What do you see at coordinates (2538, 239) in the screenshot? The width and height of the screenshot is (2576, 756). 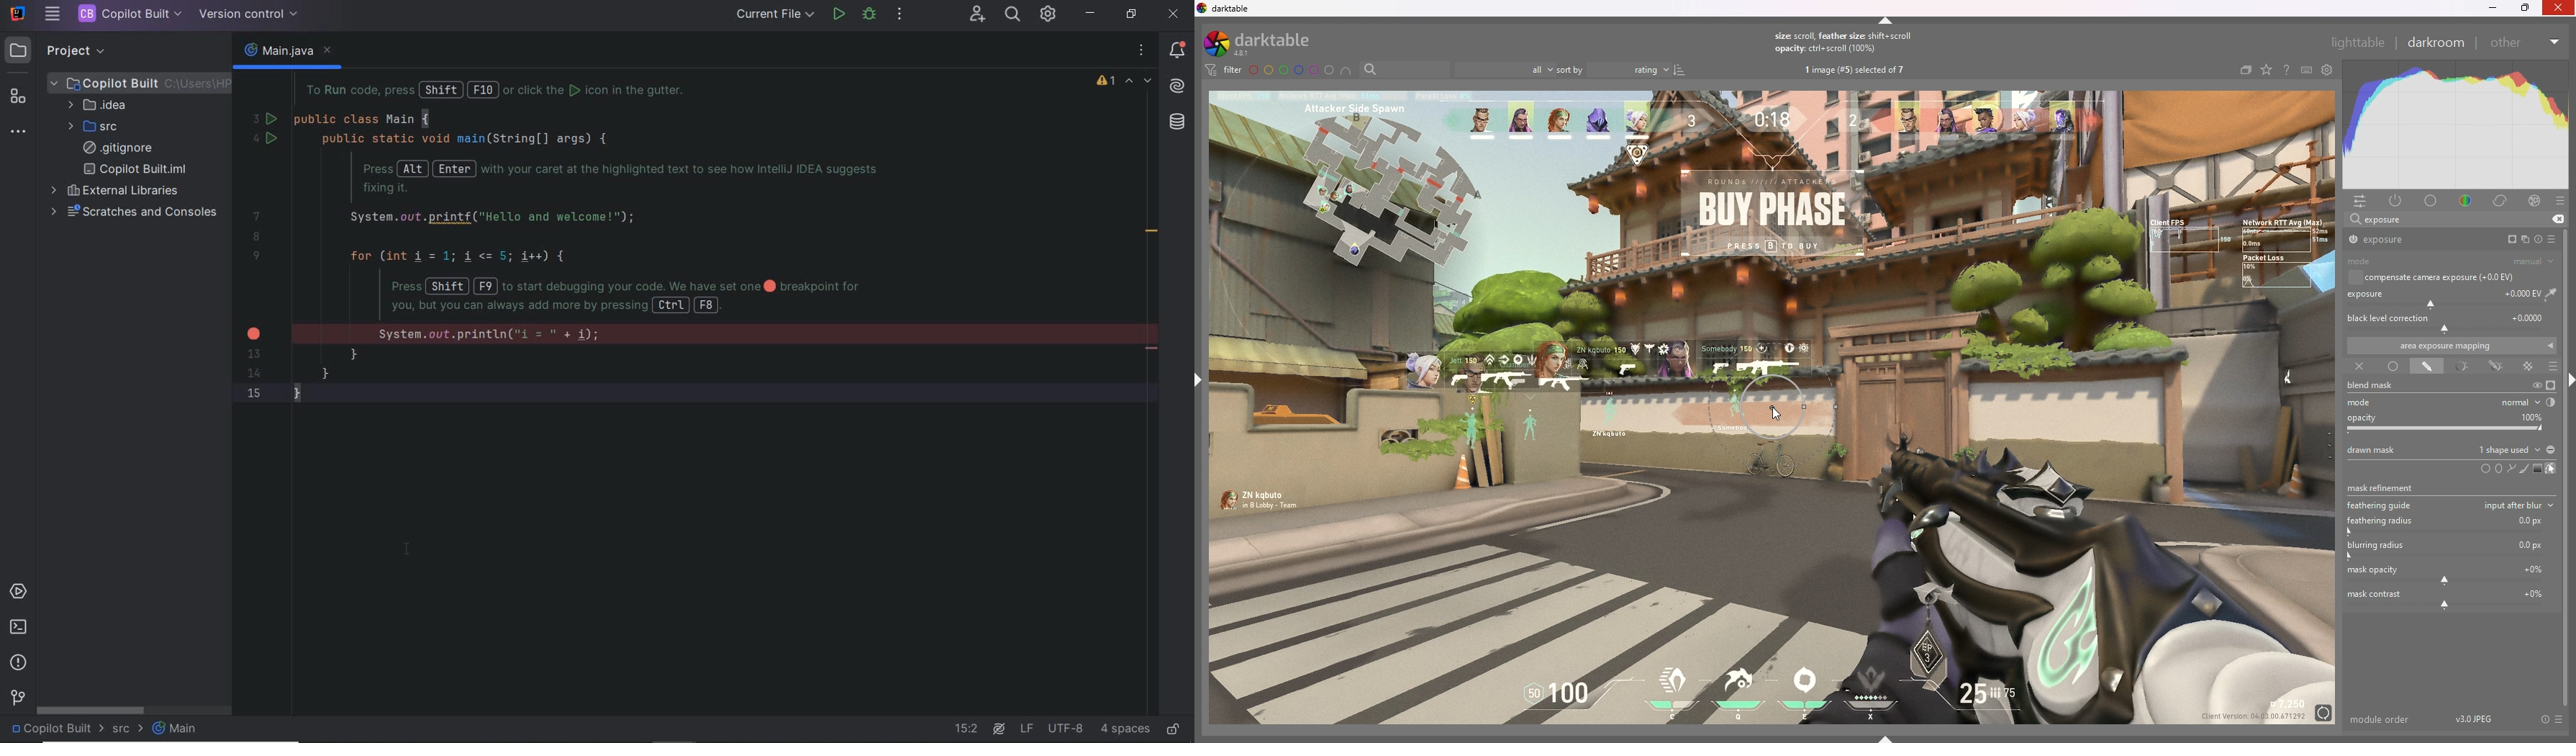 I see `reset` at bounding box center [2538, 239].